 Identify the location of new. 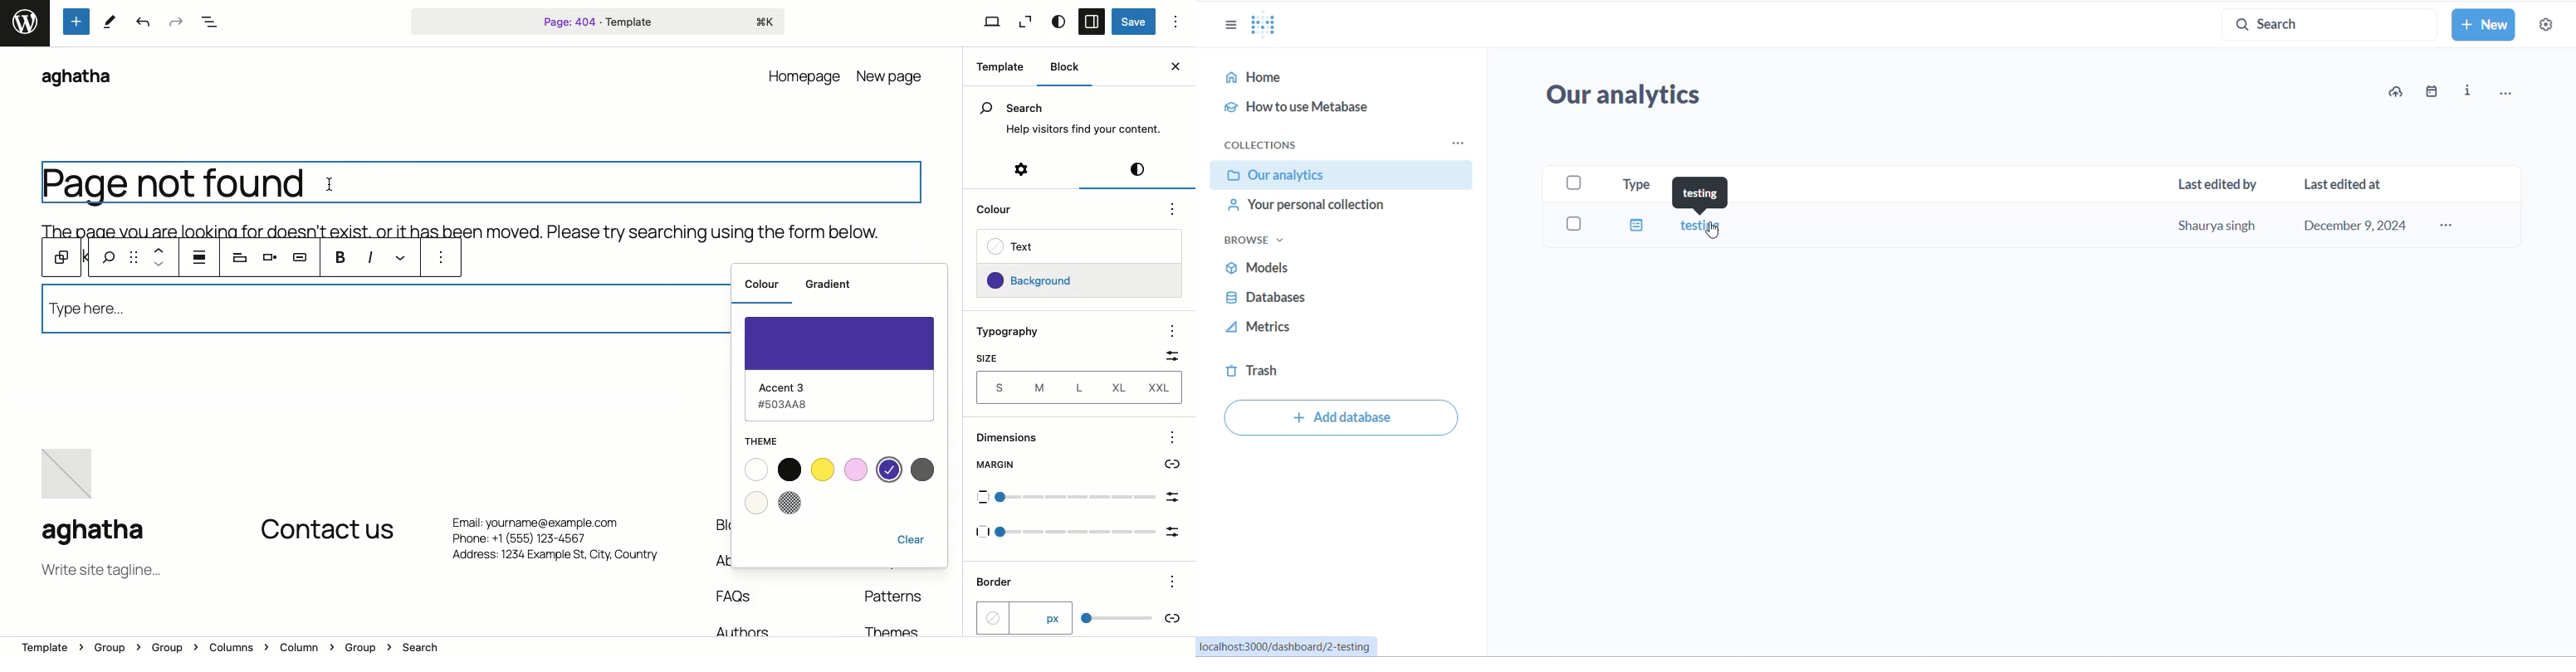
(2484, 26).